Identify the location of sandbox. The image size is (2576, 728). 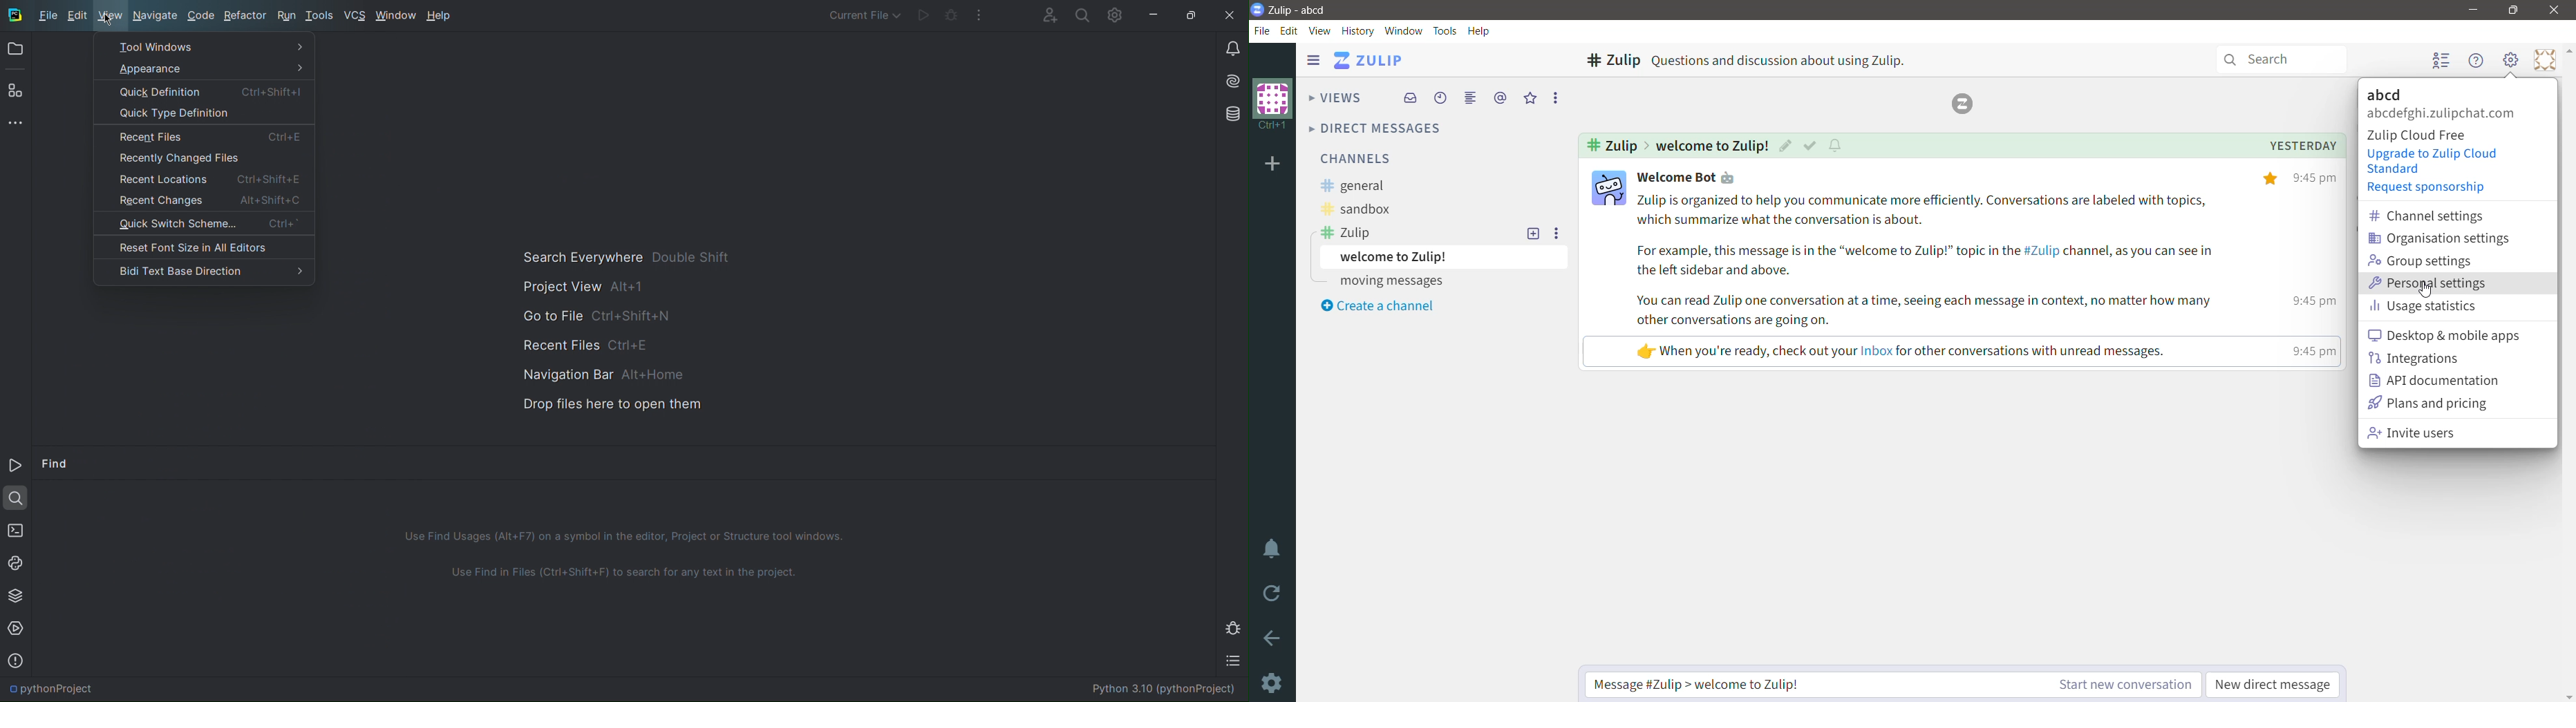
(1355, 207).